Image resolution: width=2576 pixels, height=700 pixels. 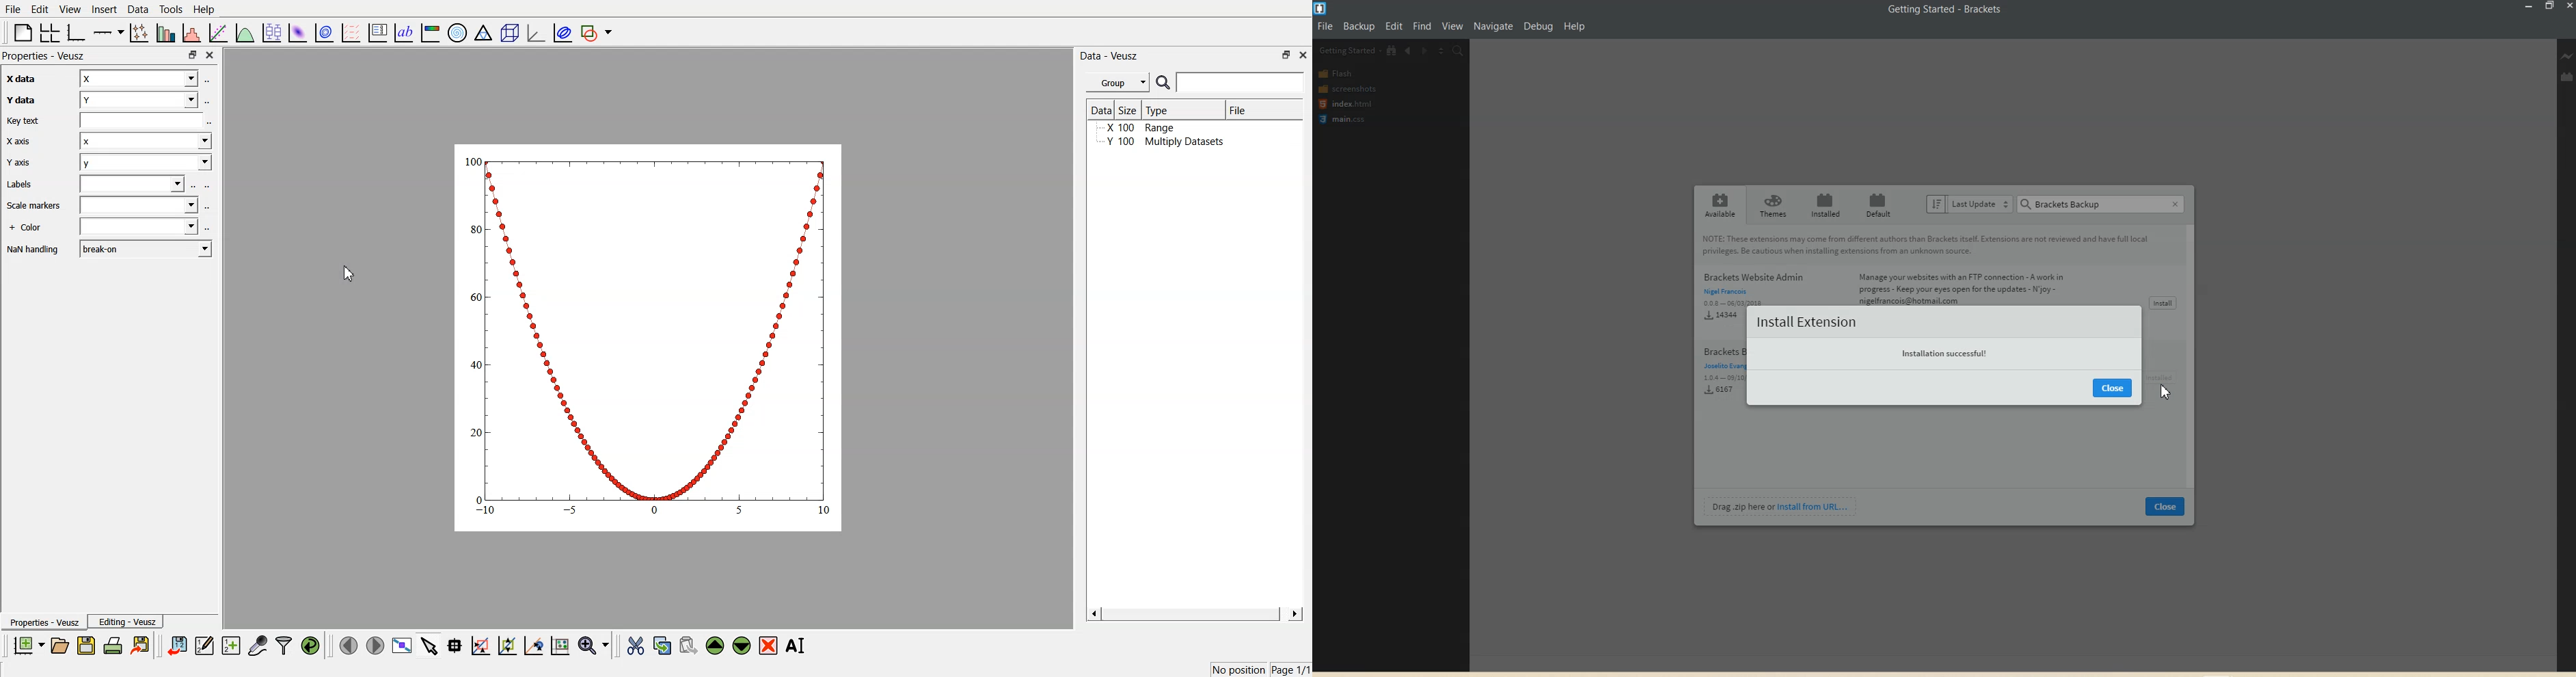 I want to click on key text, so click(x=26, y=121).